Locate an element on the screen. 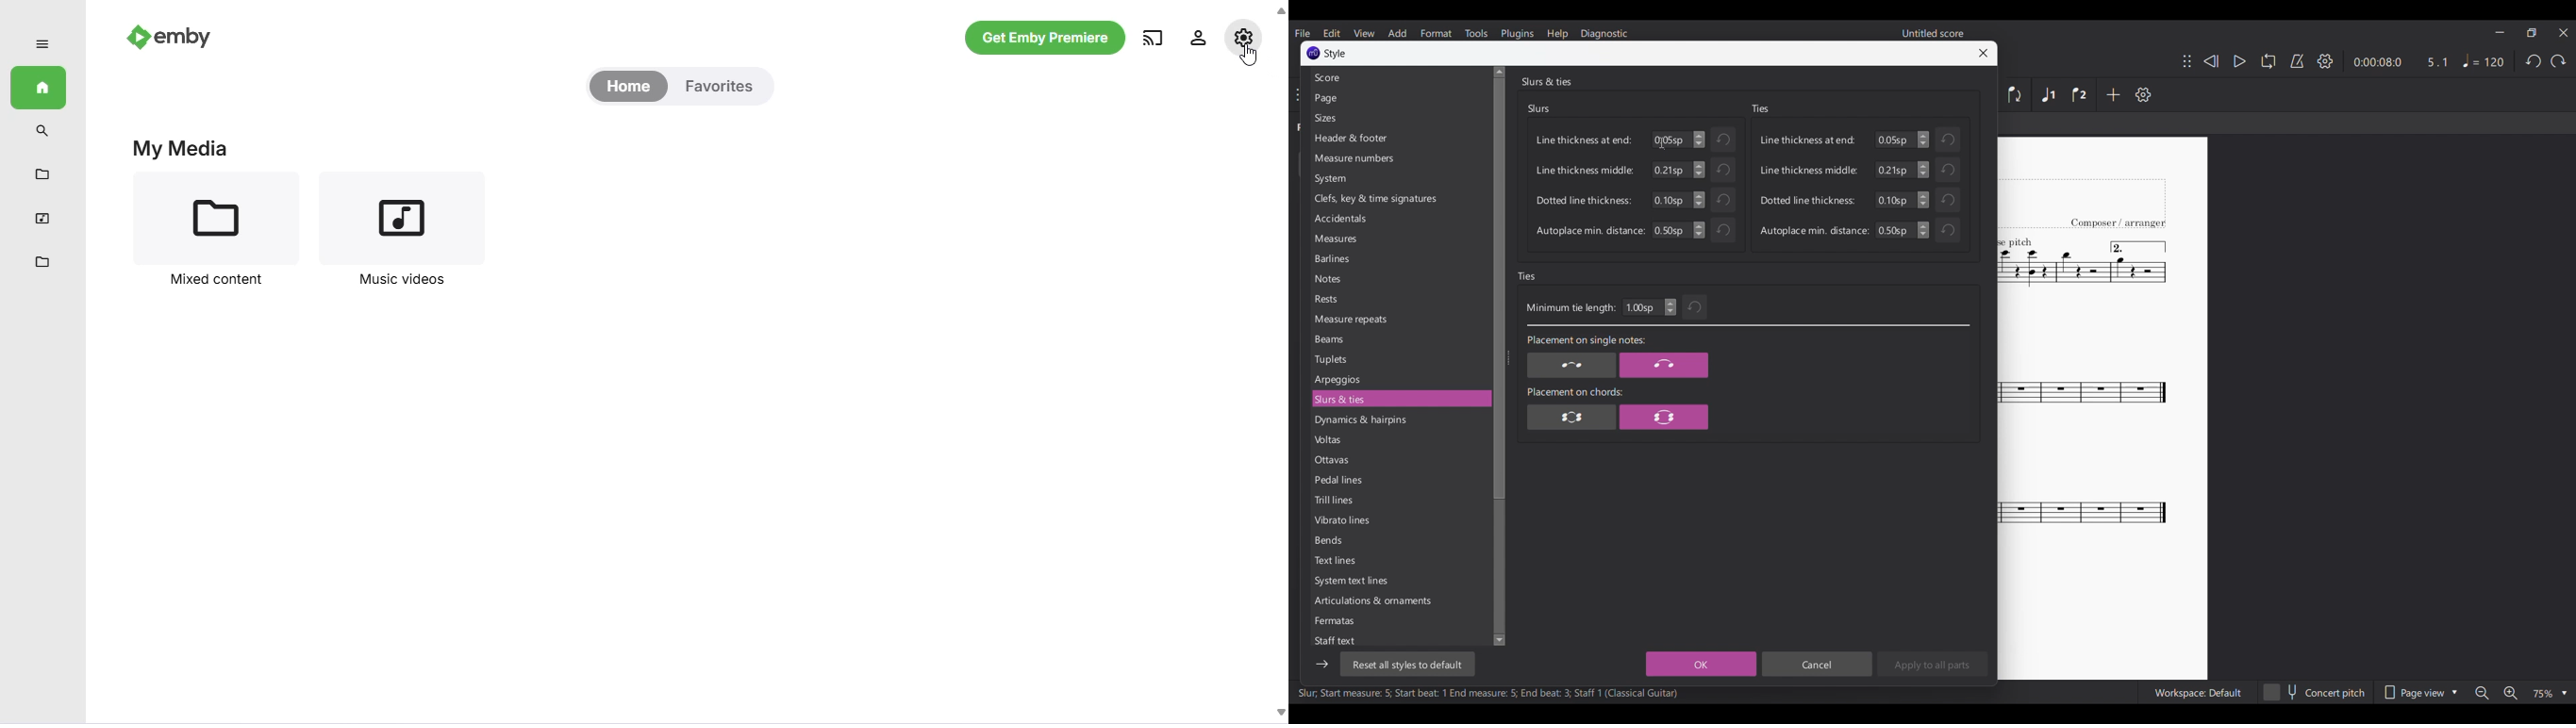 The height and width of the screenshot is (728, 2576). Input autoplace min. distance is located at coordinates (1895, 230).